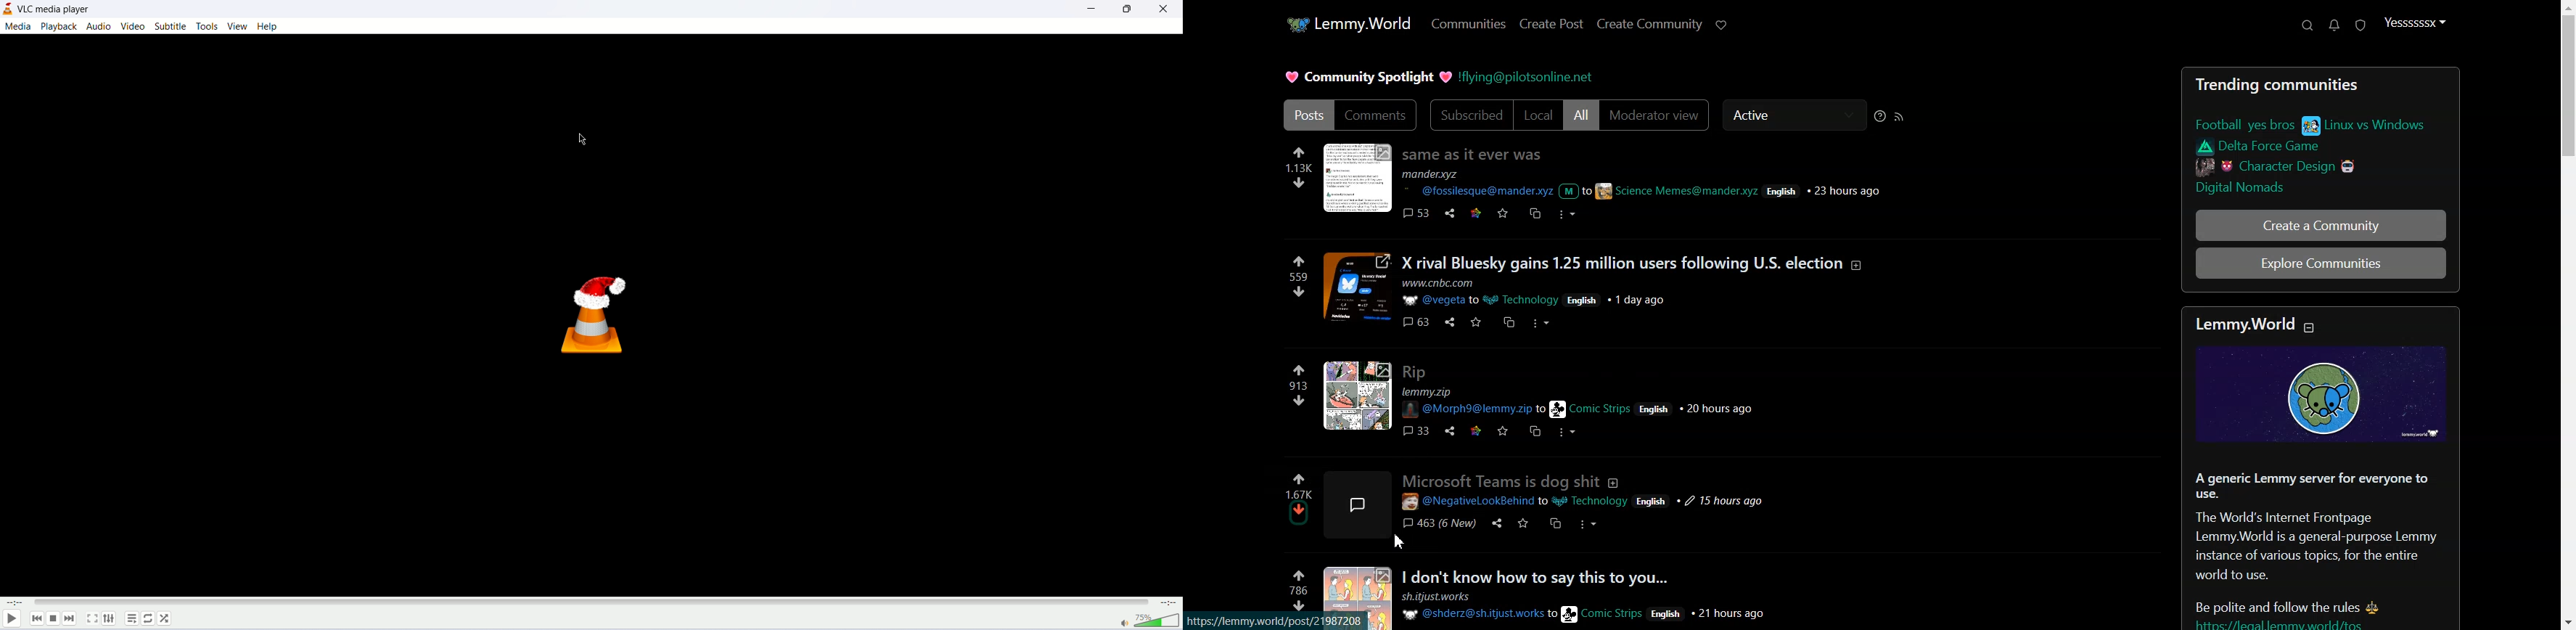 This screenshot has width=2576, height=644. What do you see at coordinates (1899, 117) in the screenshot?
I see `RSS` at bounding box center [1899, 117].